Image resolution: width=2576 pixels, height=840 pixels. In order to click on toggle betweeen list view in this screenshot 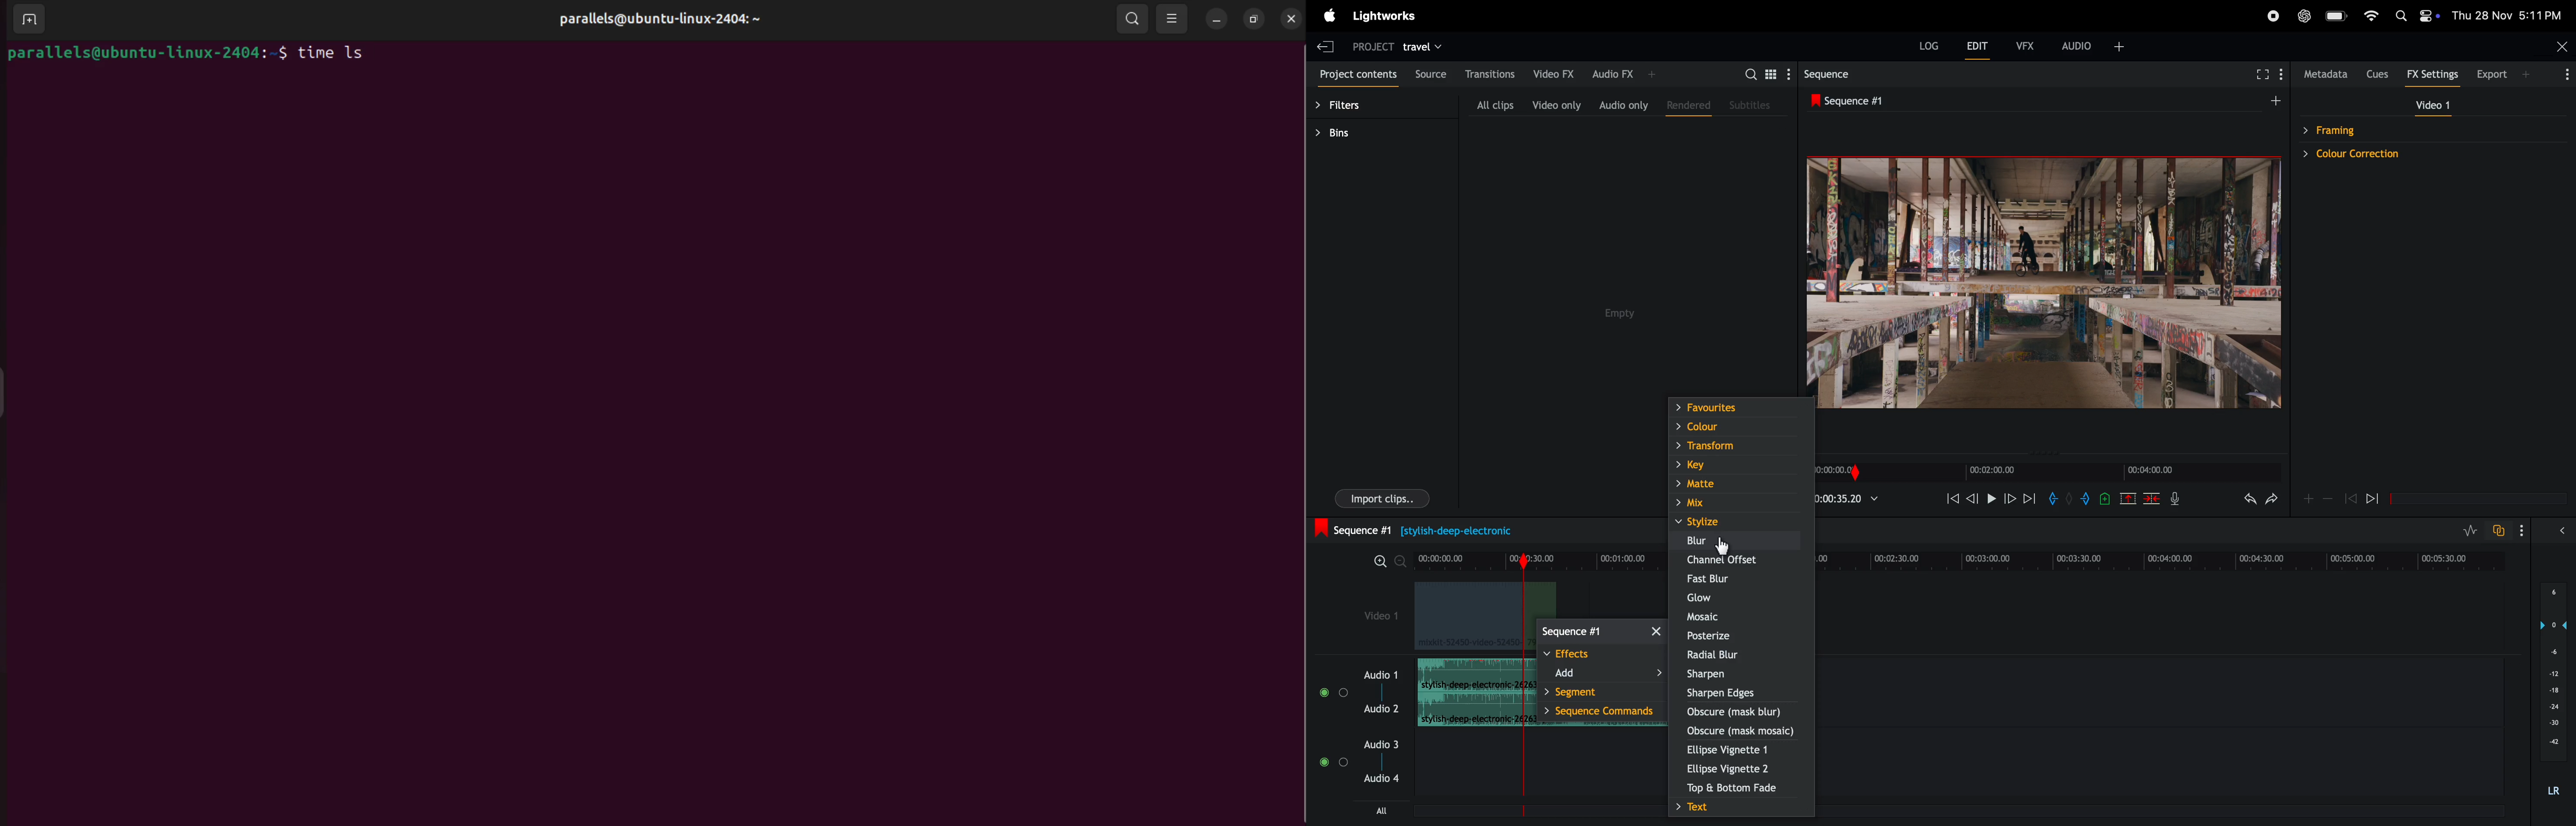, I will do `click(1771, 74)`.